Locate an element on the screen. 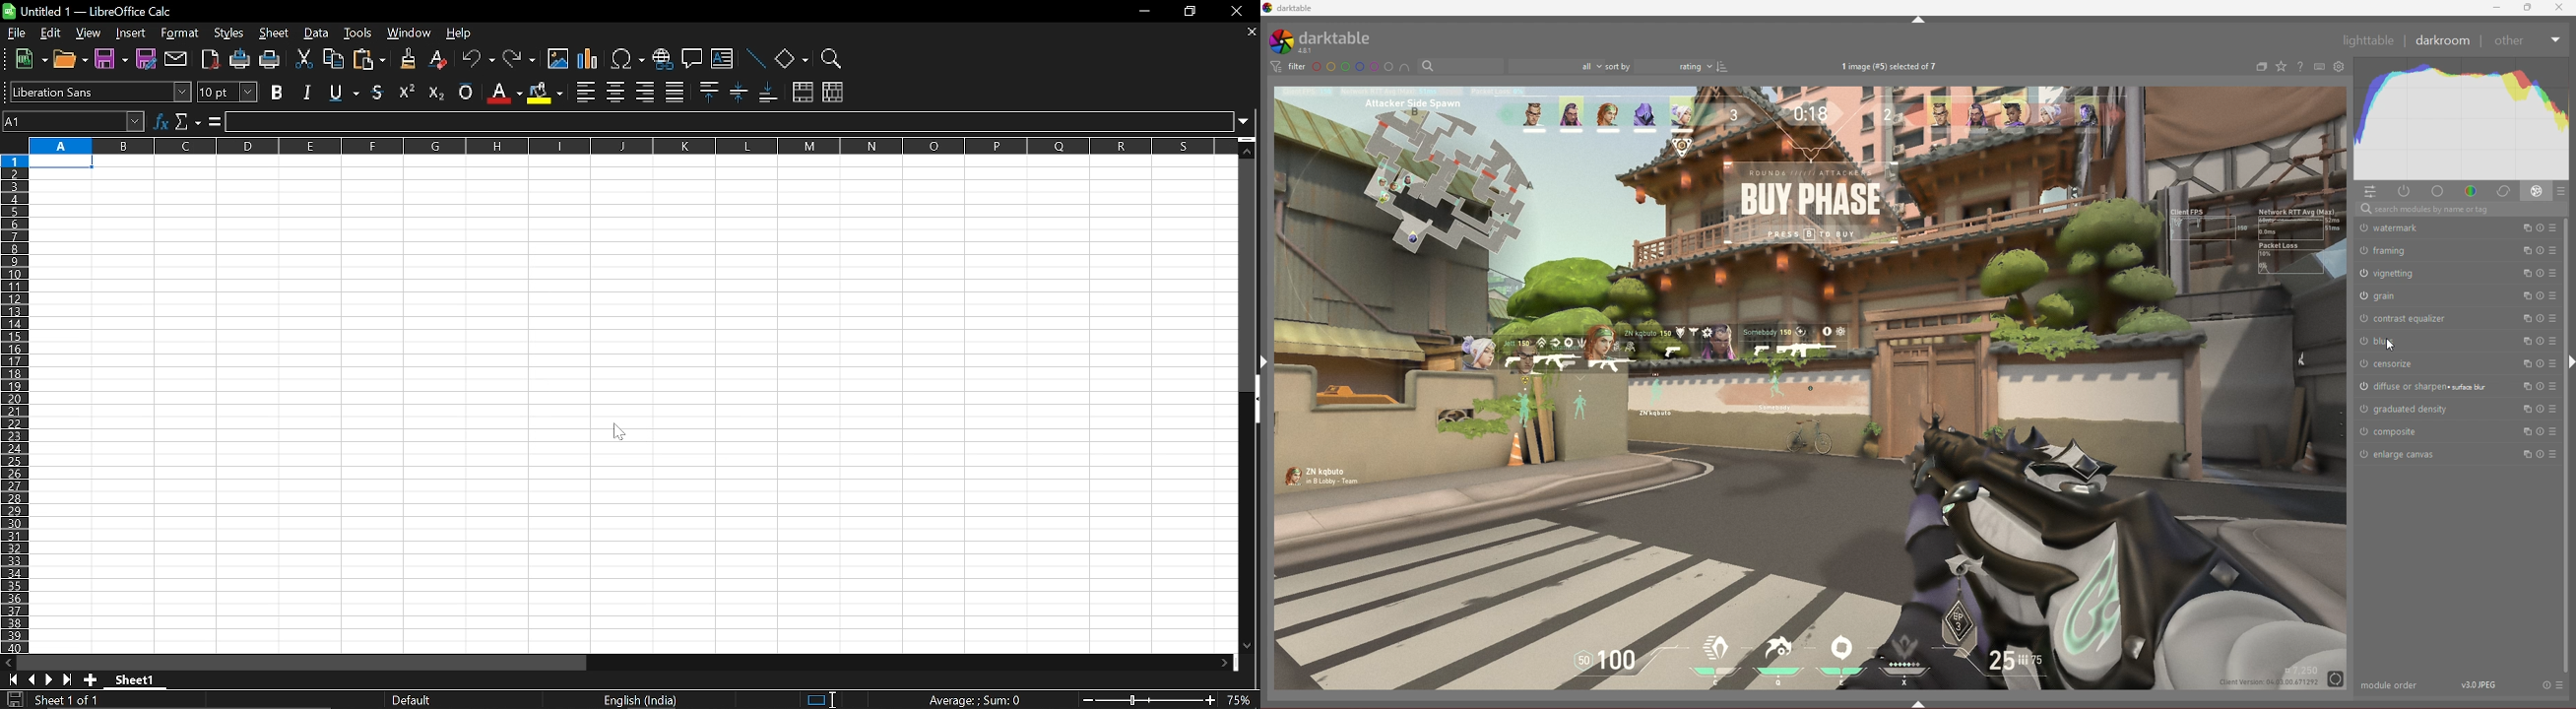 The width and height of the screenshot is (2576, 728). create group is located at coordinates (2262, 67).